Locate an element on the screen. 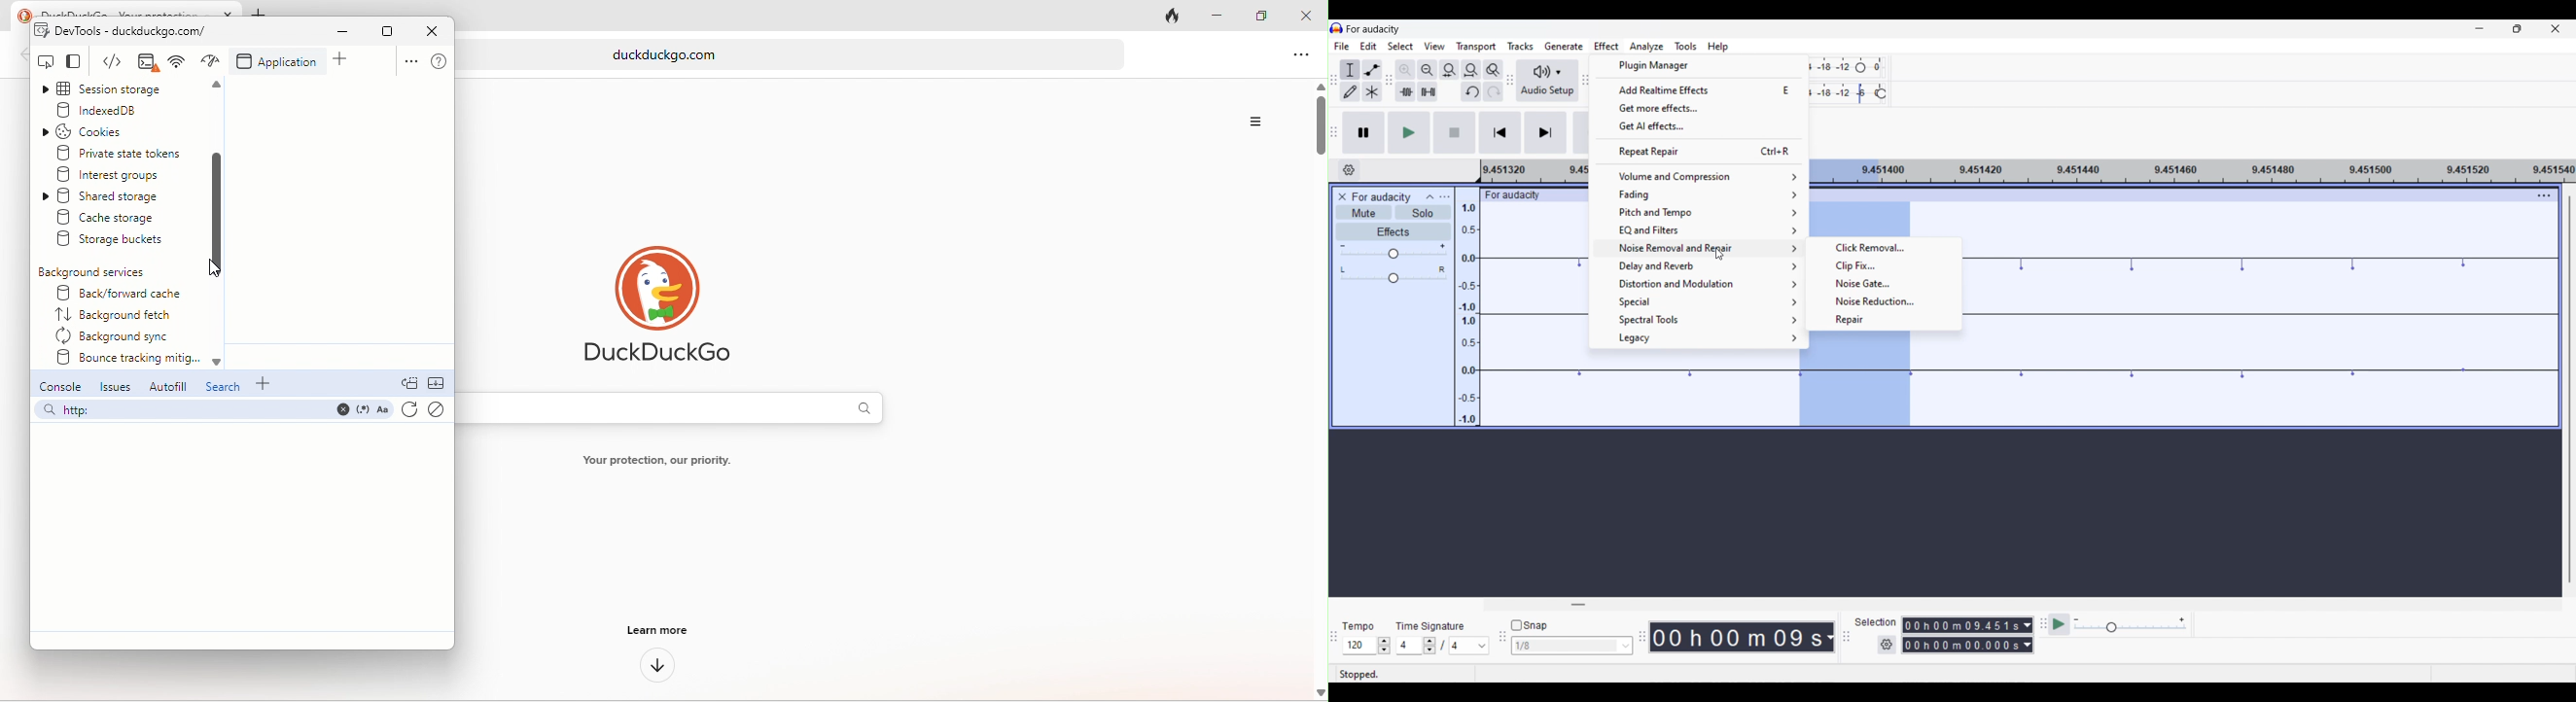  Tracks menu is located at coordinates (1521, 46).